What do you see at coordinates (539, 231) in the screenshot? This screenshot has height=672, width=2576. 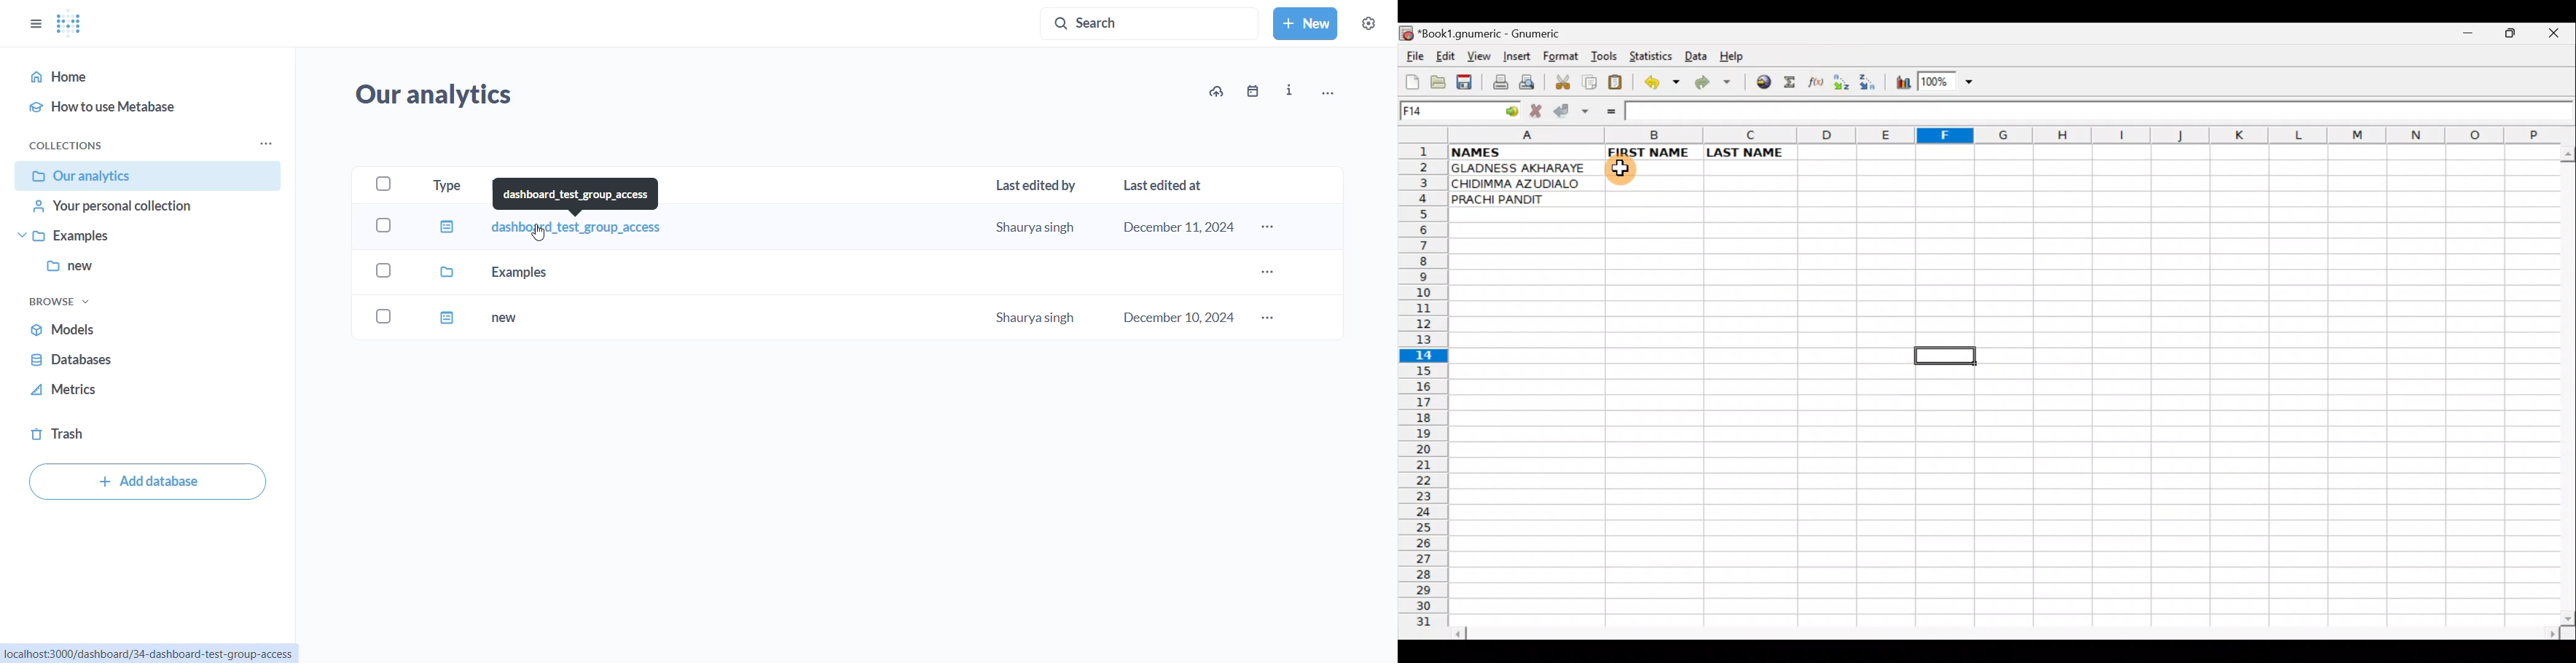 I see `cursor` at bounding box center [539, 231].